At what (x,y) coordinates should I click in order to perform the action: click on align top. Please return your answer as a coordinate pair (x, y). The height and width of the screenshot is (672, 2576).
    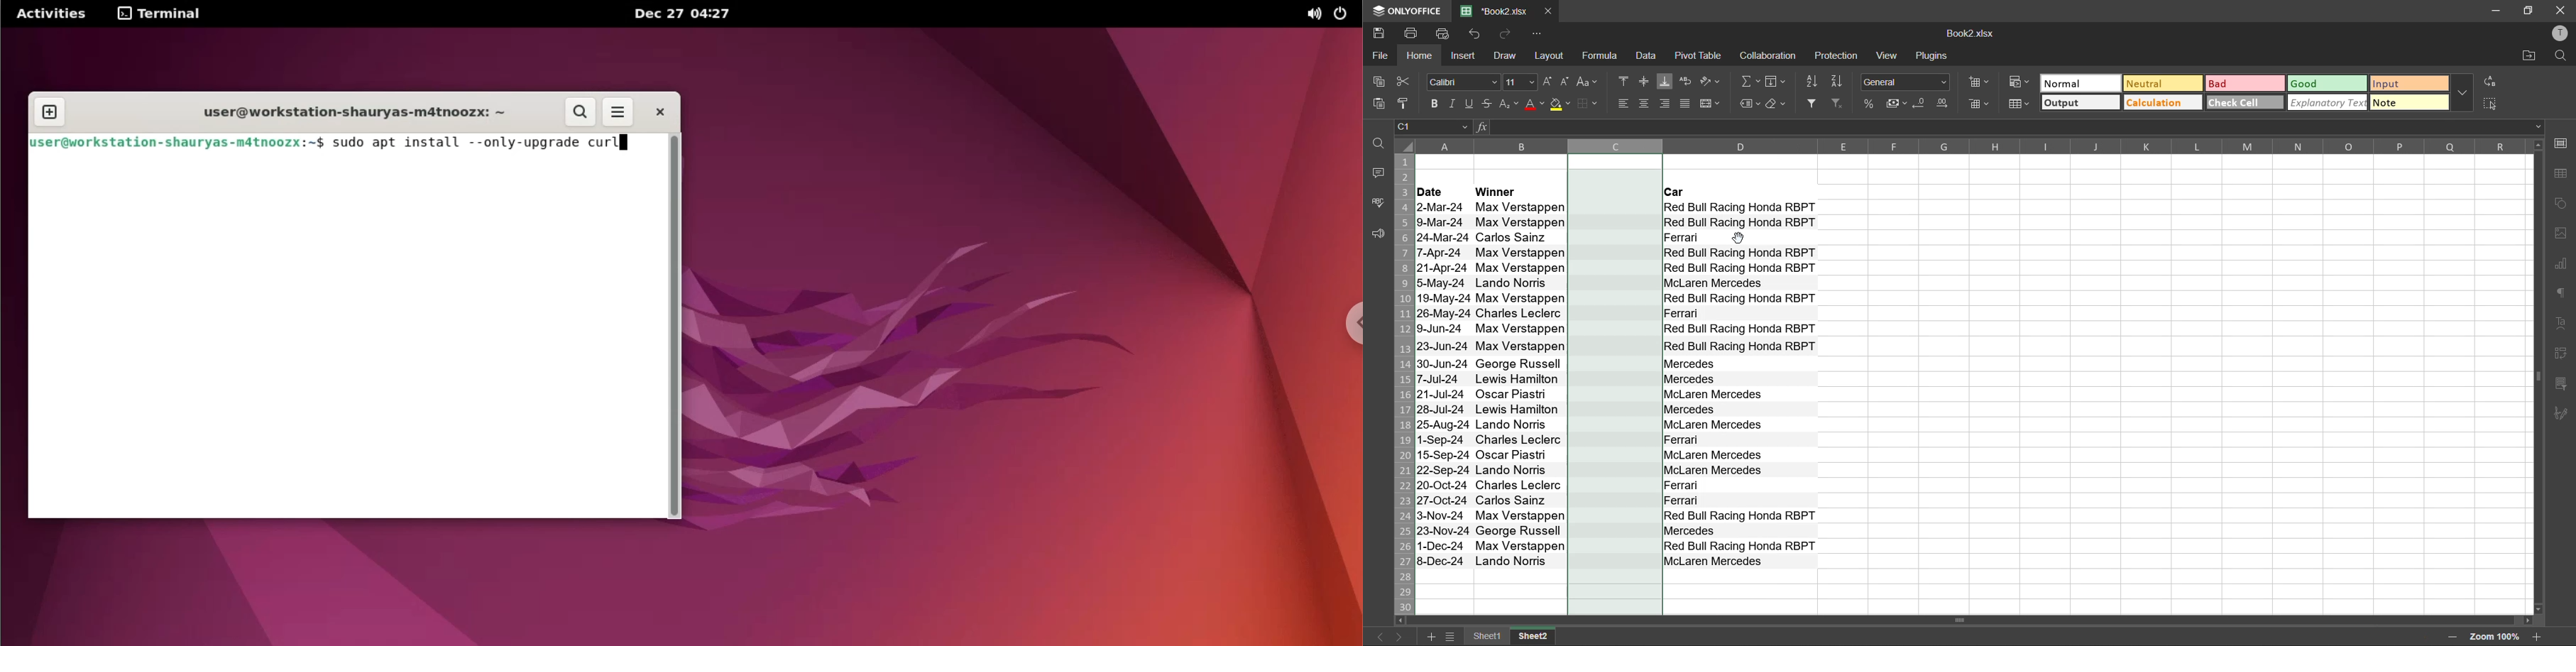
    Looking at the image, I should click on (1624, 80).